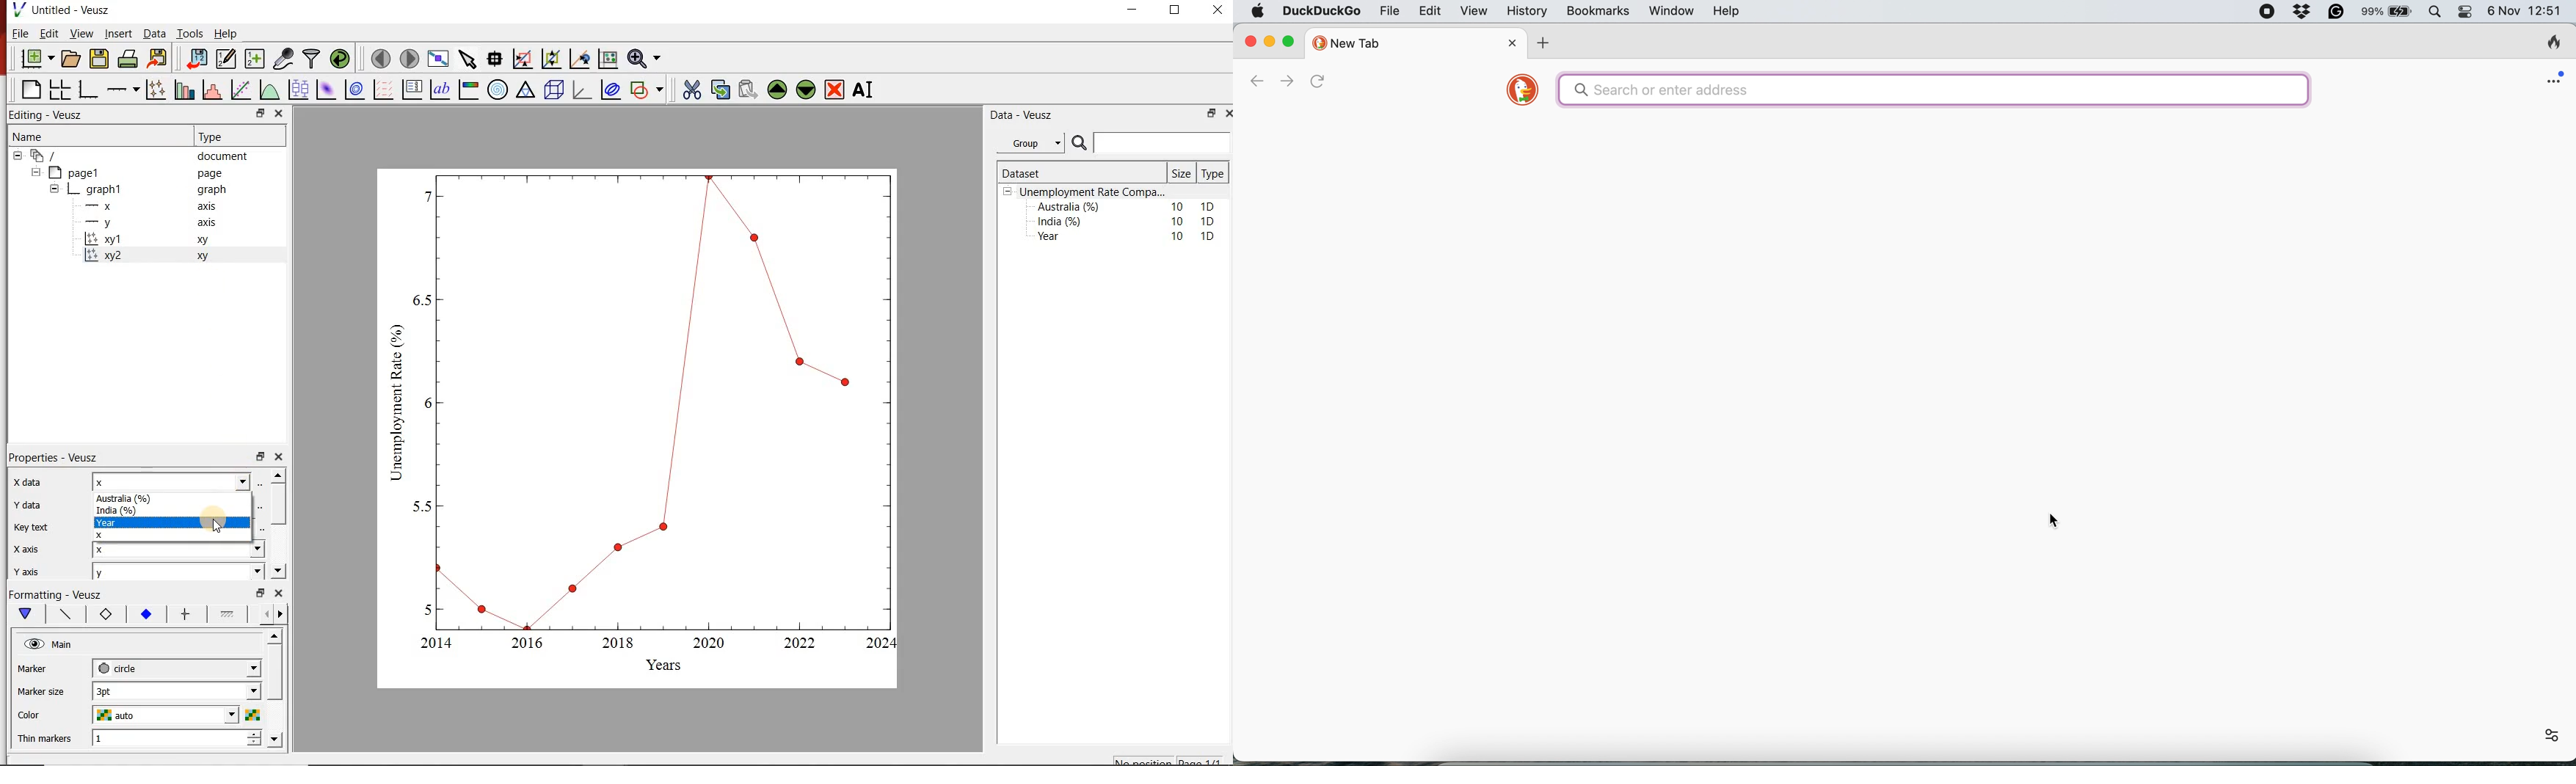  I want to click on save document, so click(99, 58).